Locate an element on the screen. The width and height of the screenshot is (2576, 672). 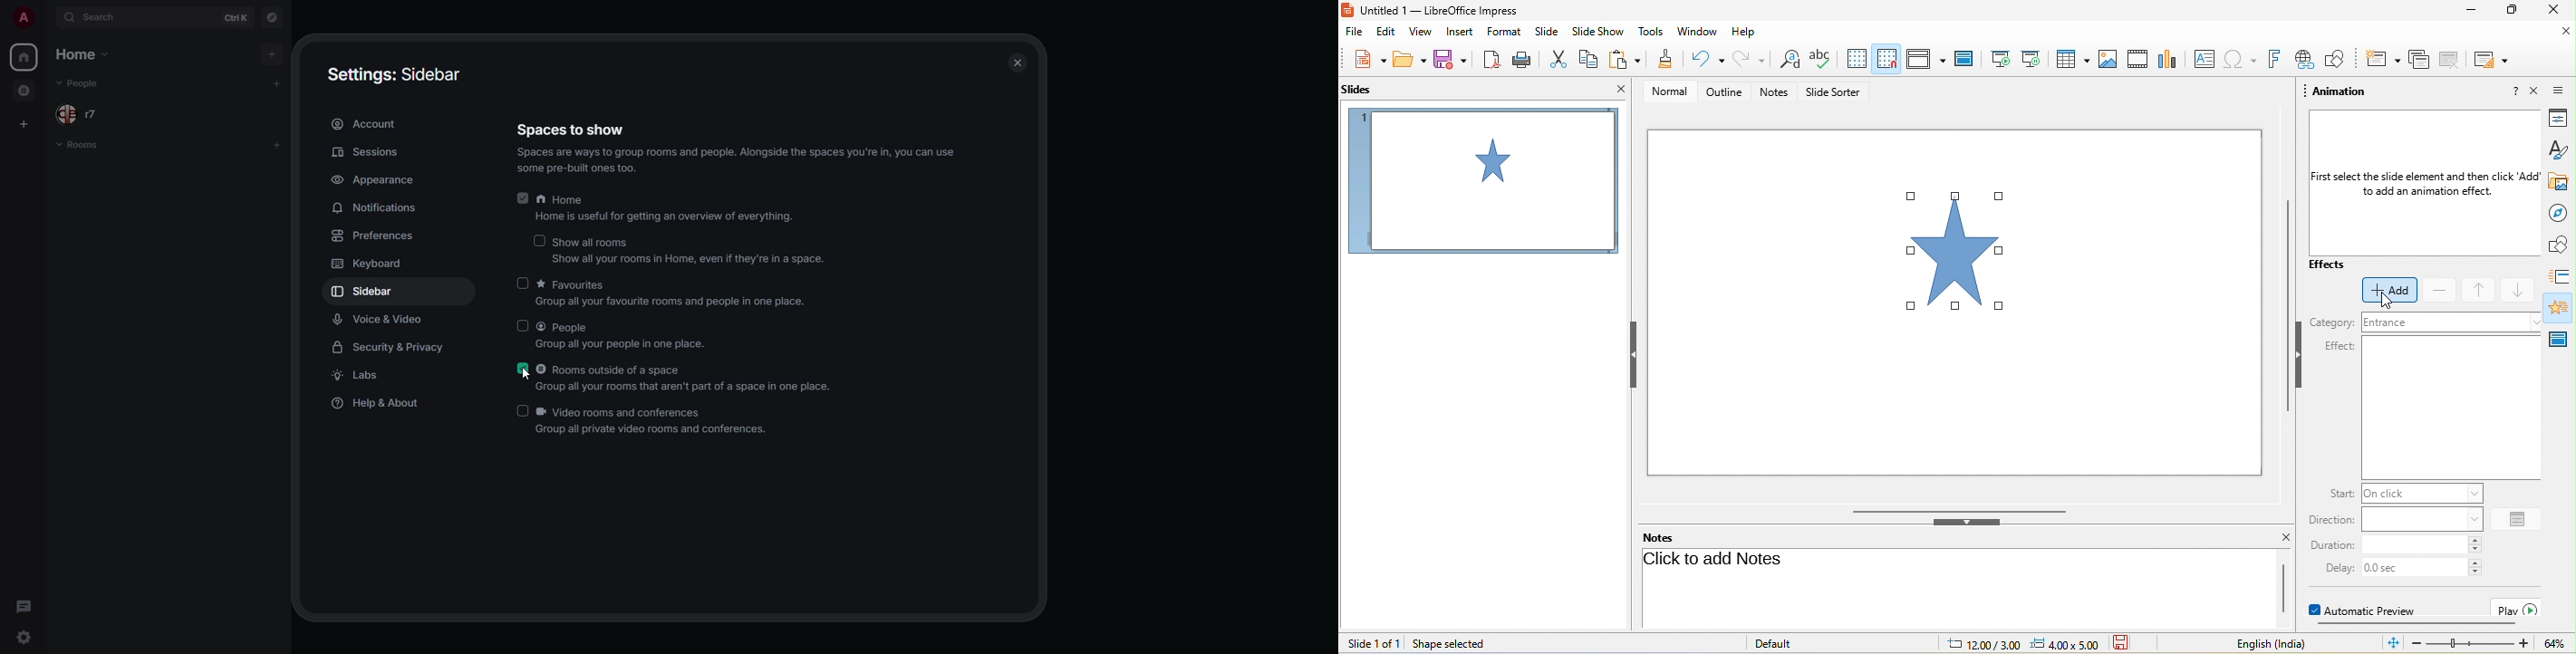
home is located at coordinates (24, 56).